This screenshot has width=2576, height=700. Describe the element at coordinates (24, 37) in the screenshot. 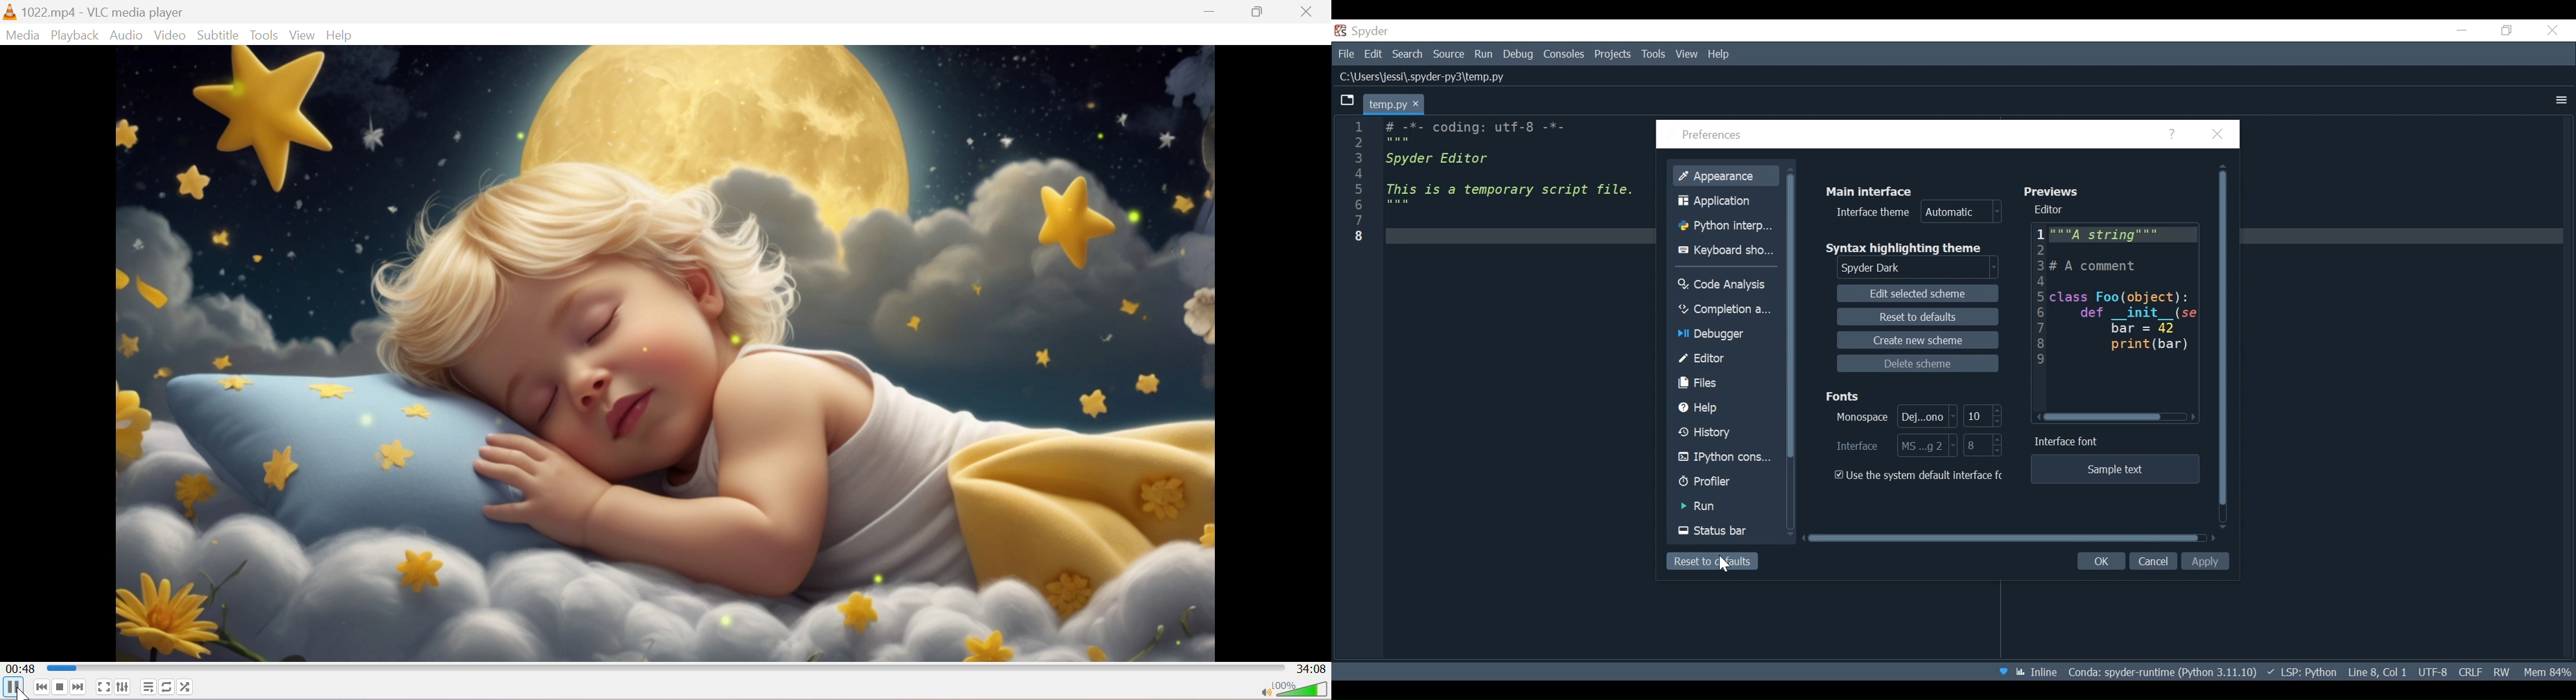

I see `Media` at that location.